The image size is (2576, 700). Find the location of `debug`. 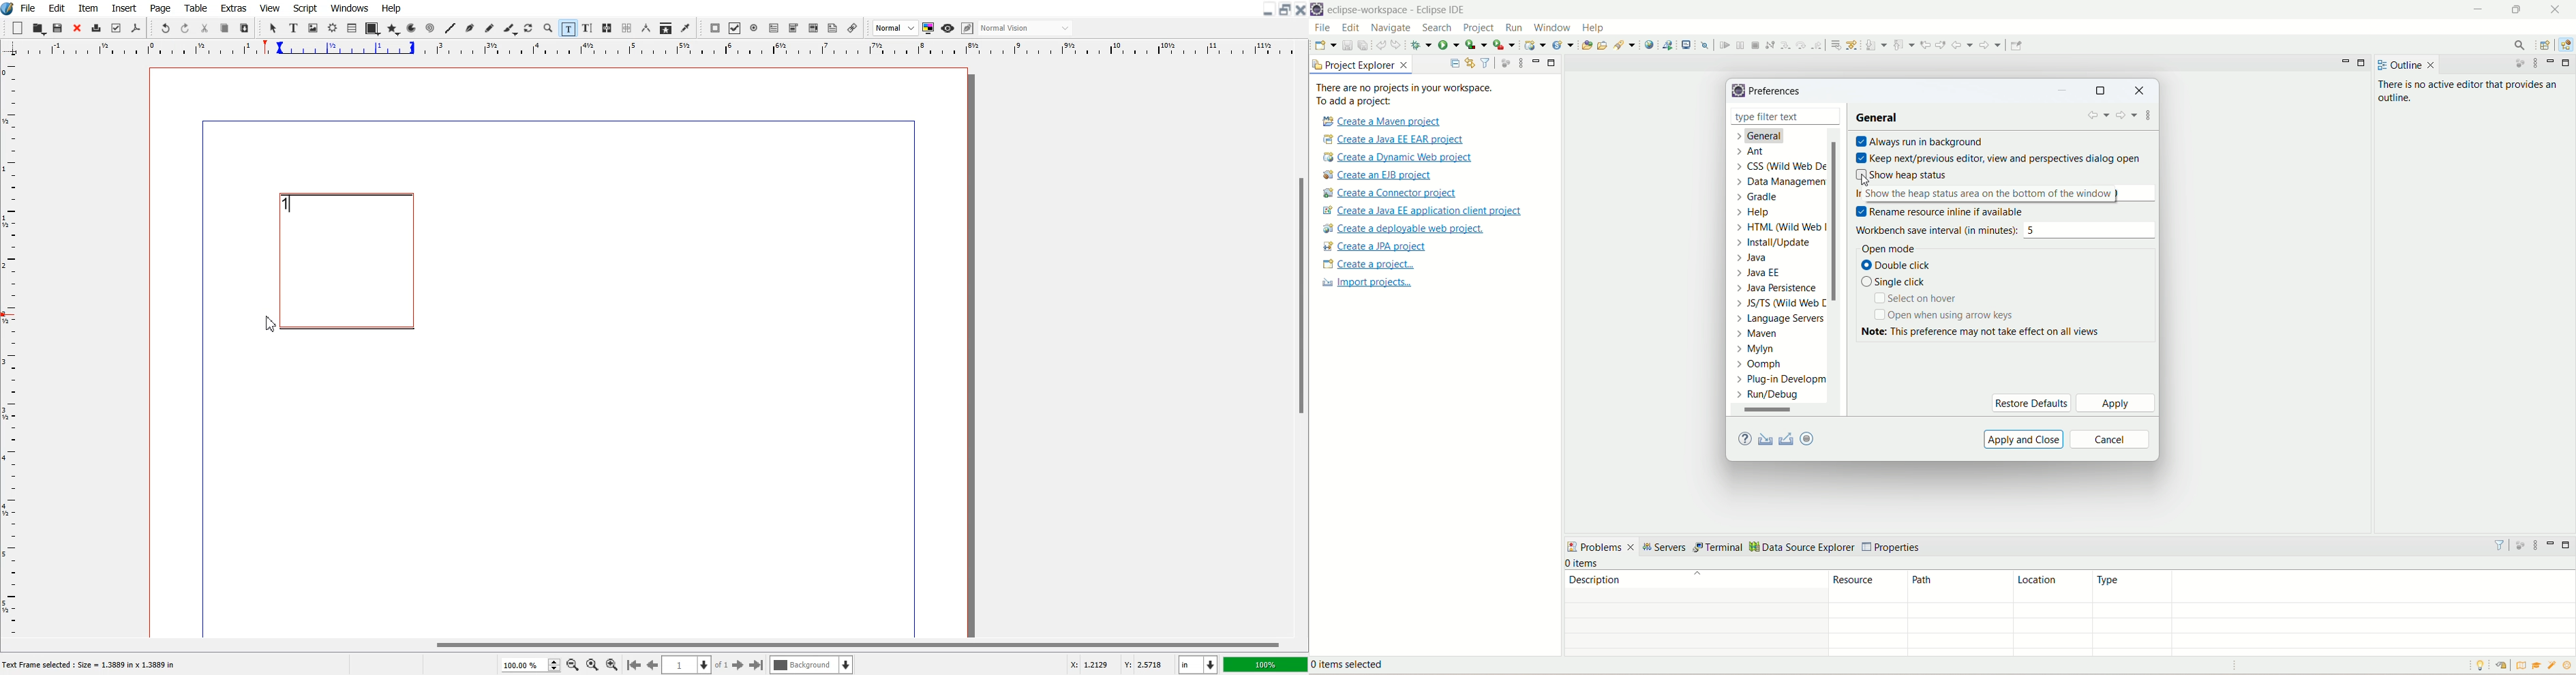

debug is located at coordinates (1421, 45).